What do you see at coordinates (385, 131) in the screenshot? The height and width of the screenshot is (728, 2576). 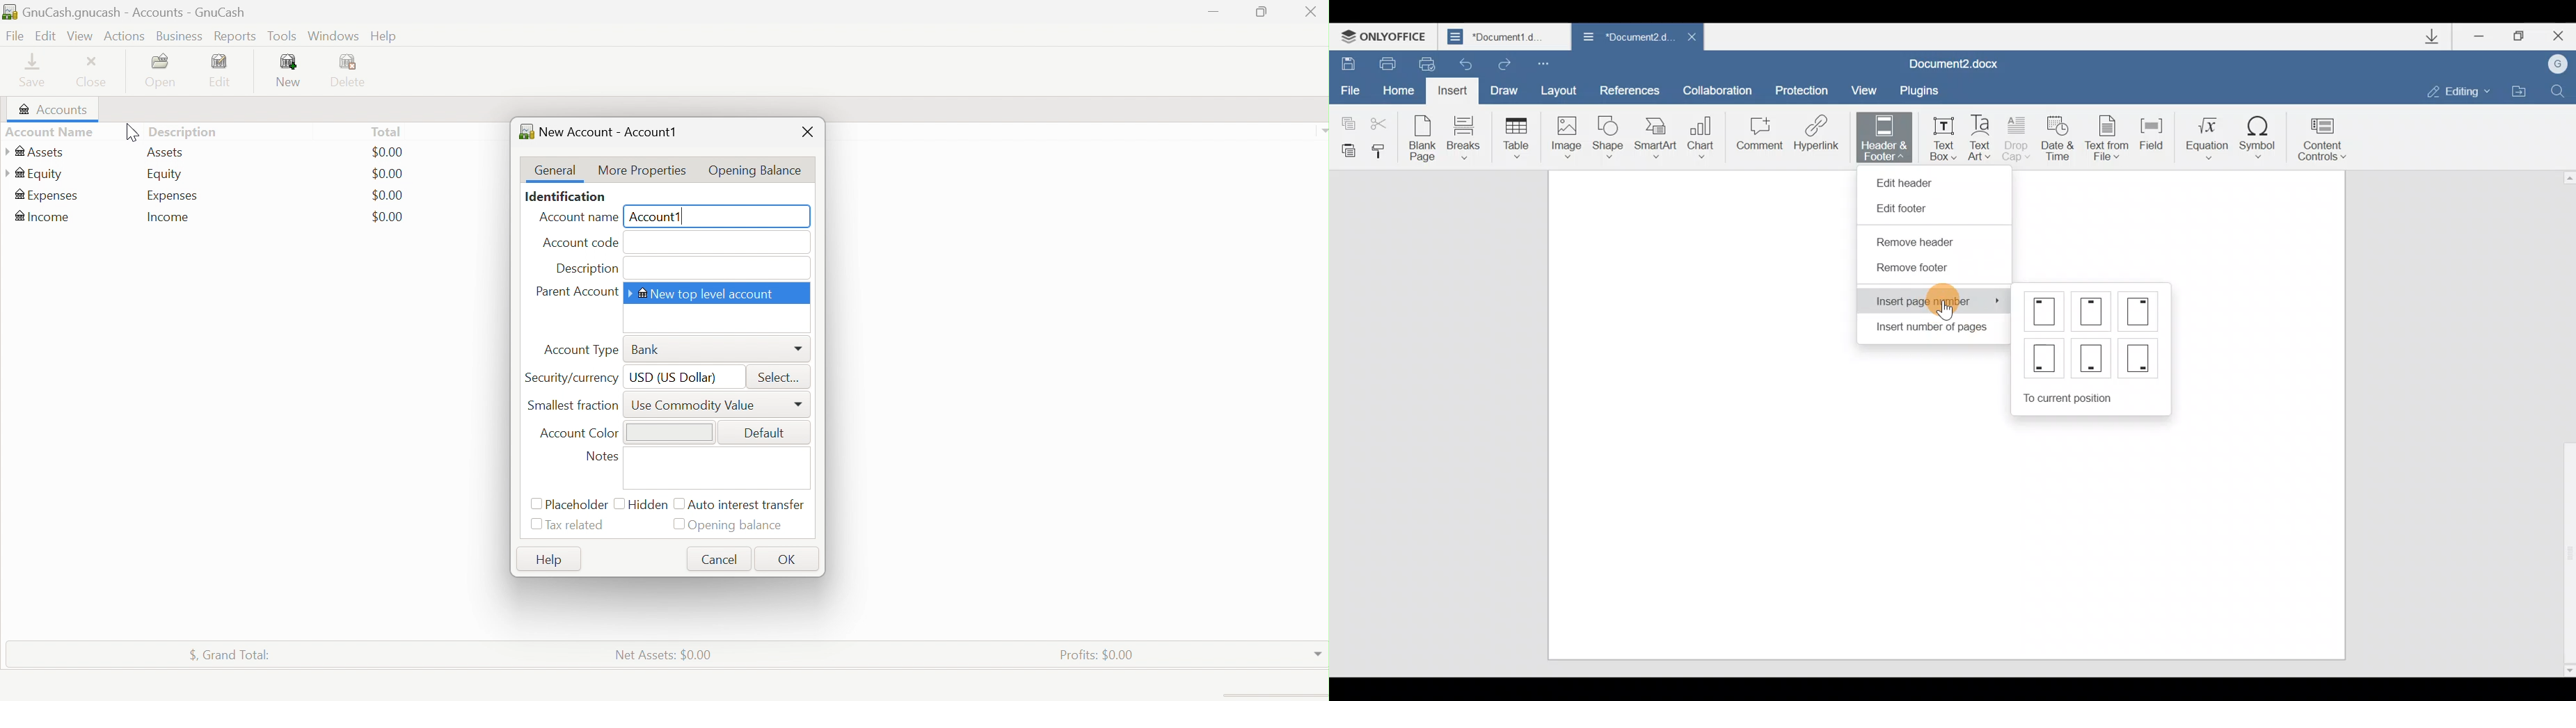 I see `Total` at bounding box center [385, 131].